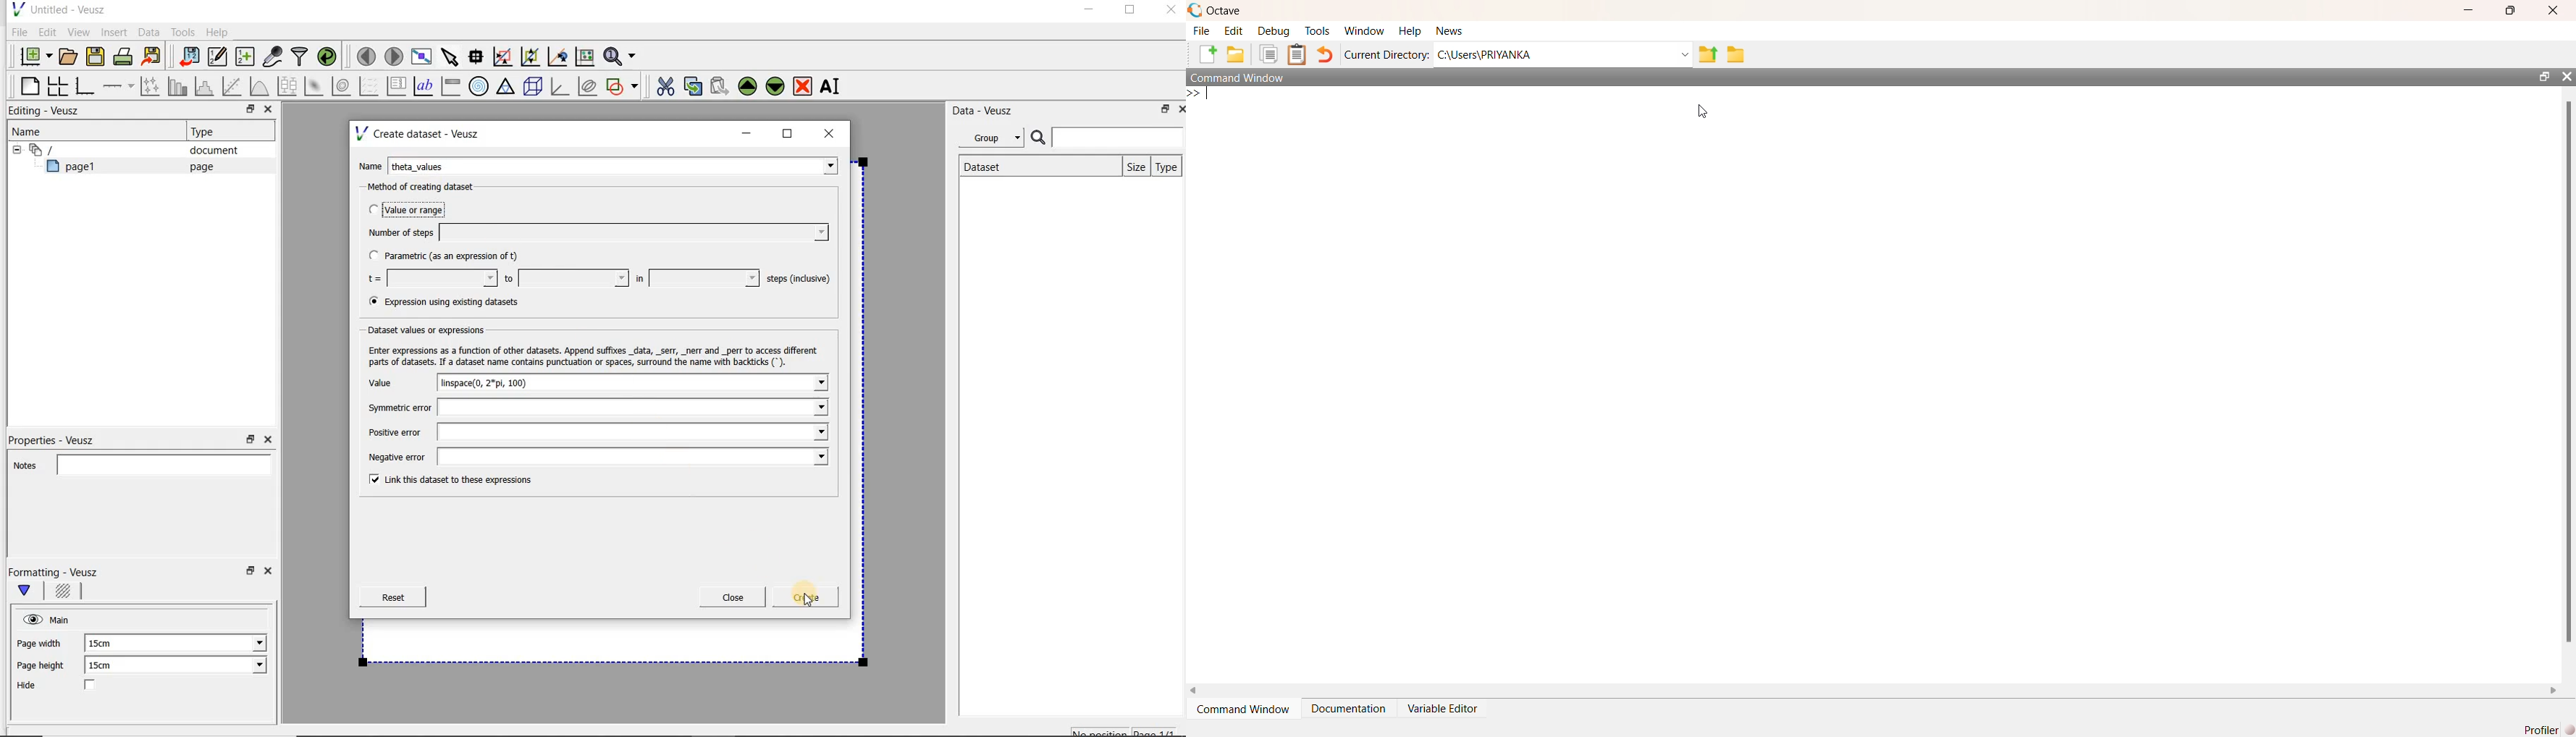  Describe the element at coordinates (2558, 8) in the screenshot. I see `close` at that location.